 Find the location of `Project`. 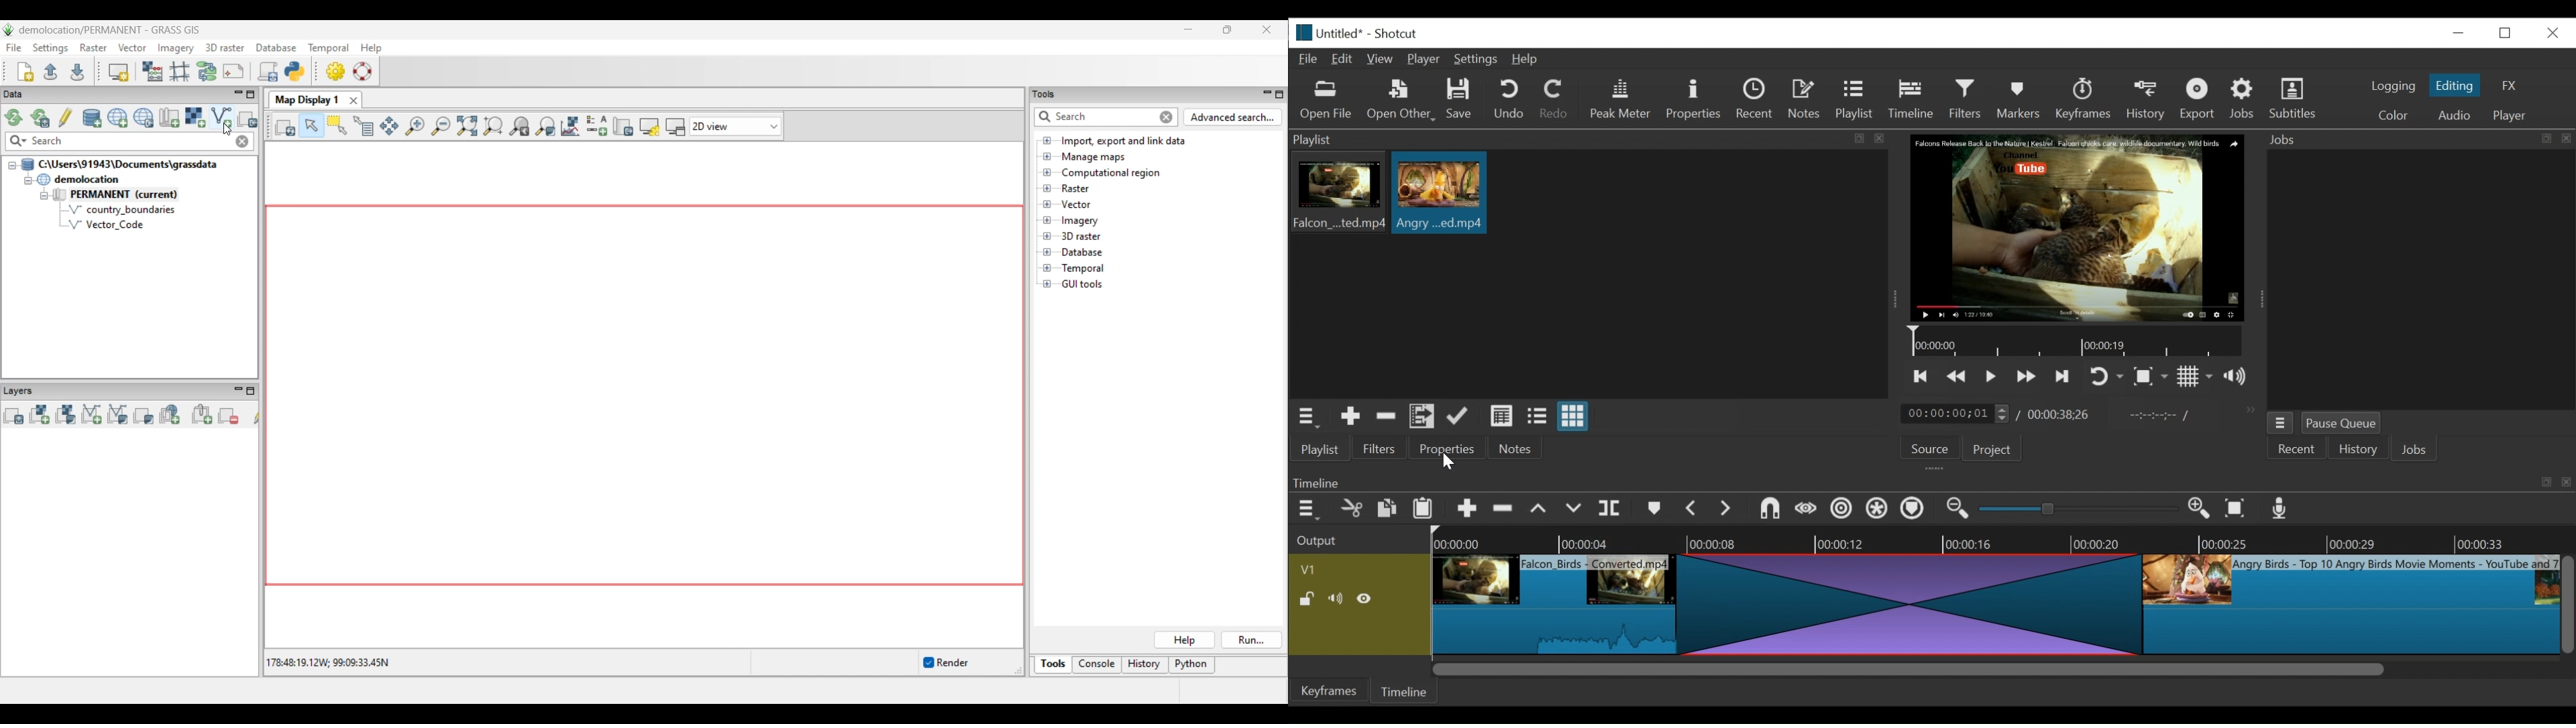

Project is located at coordinates (1990, 450).